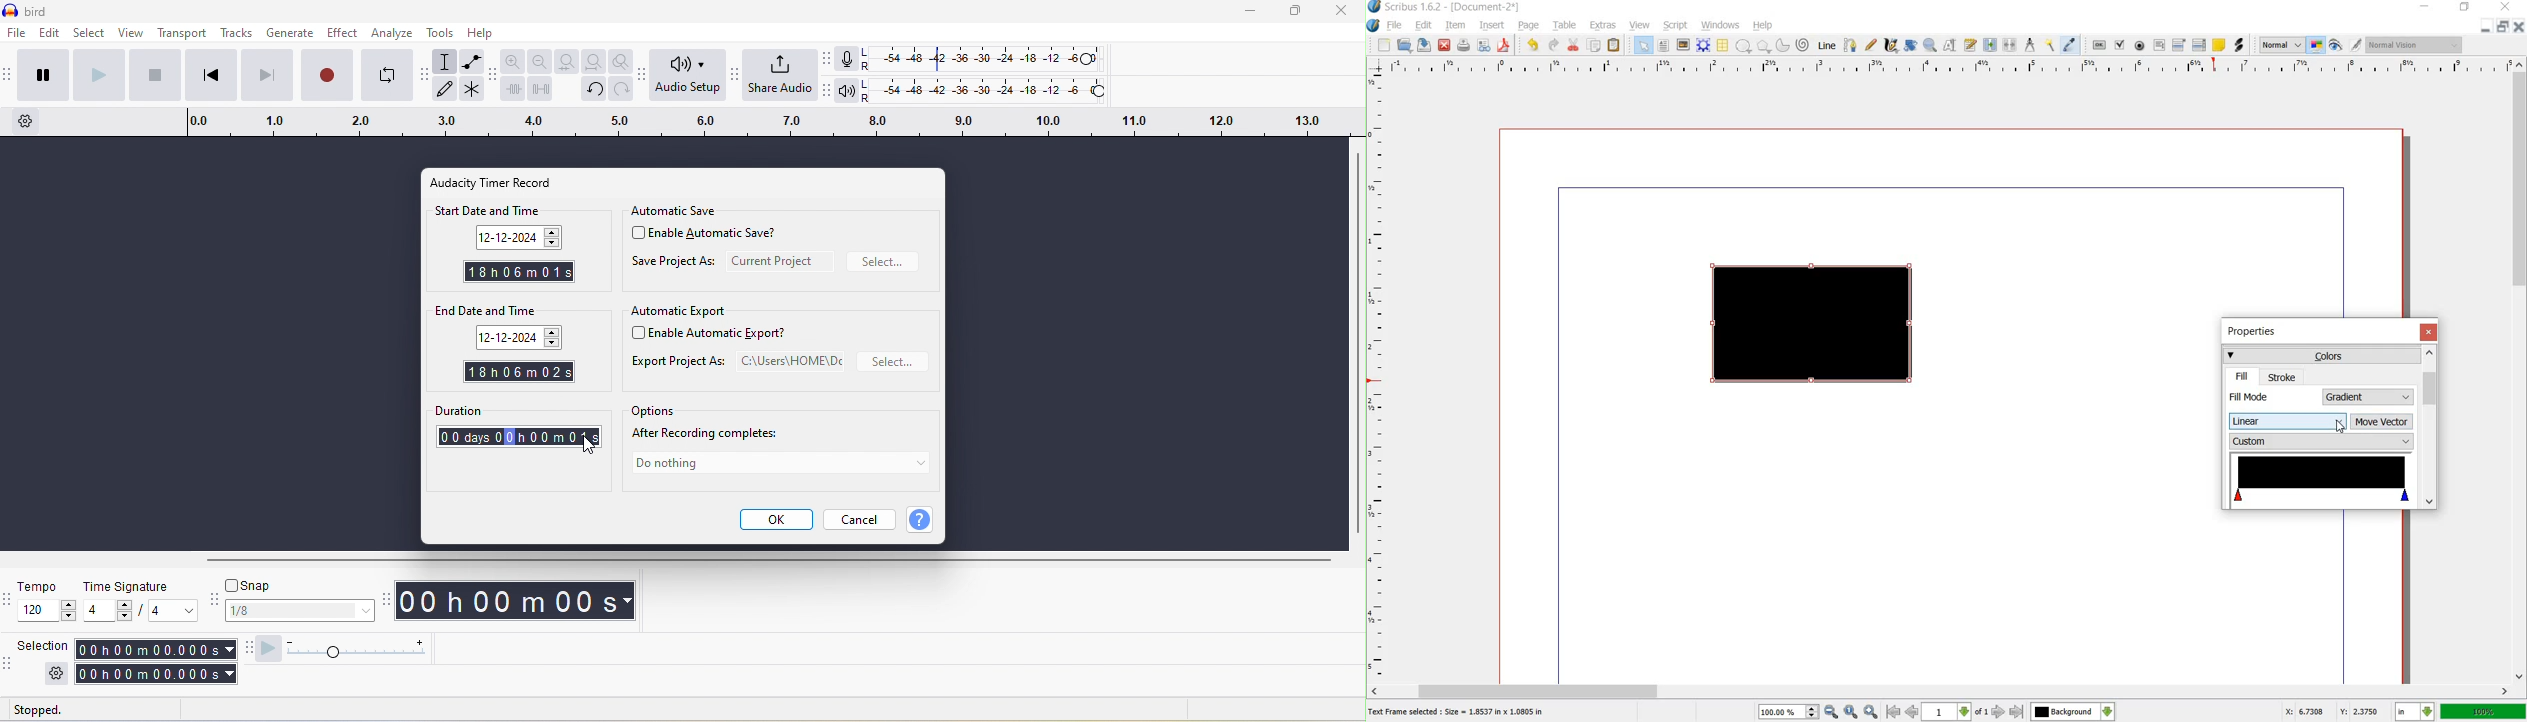 The height and width of the screenshot is (728, 2548). What do you see at coordinates (50, 710) in the screenshot?
I see `stopped` at bounding box center [50, 710].